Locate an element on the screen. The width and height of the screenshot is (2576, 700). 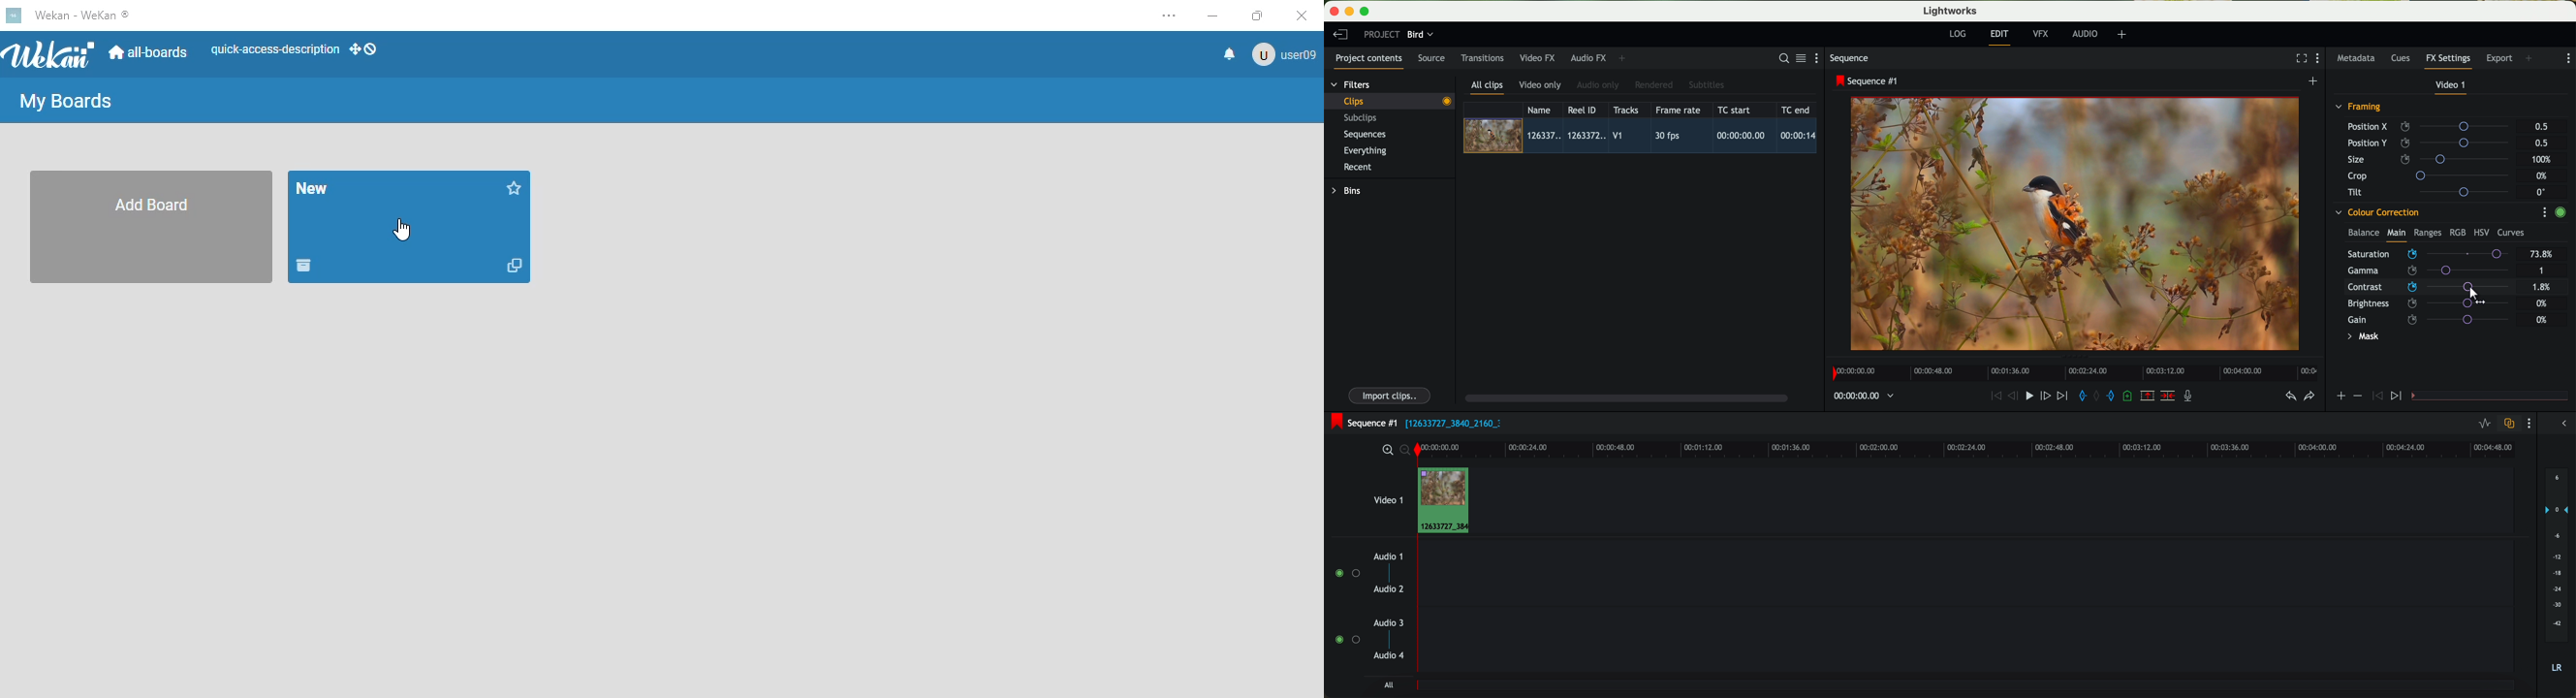
TC start is located at coordinates (1735, 110).